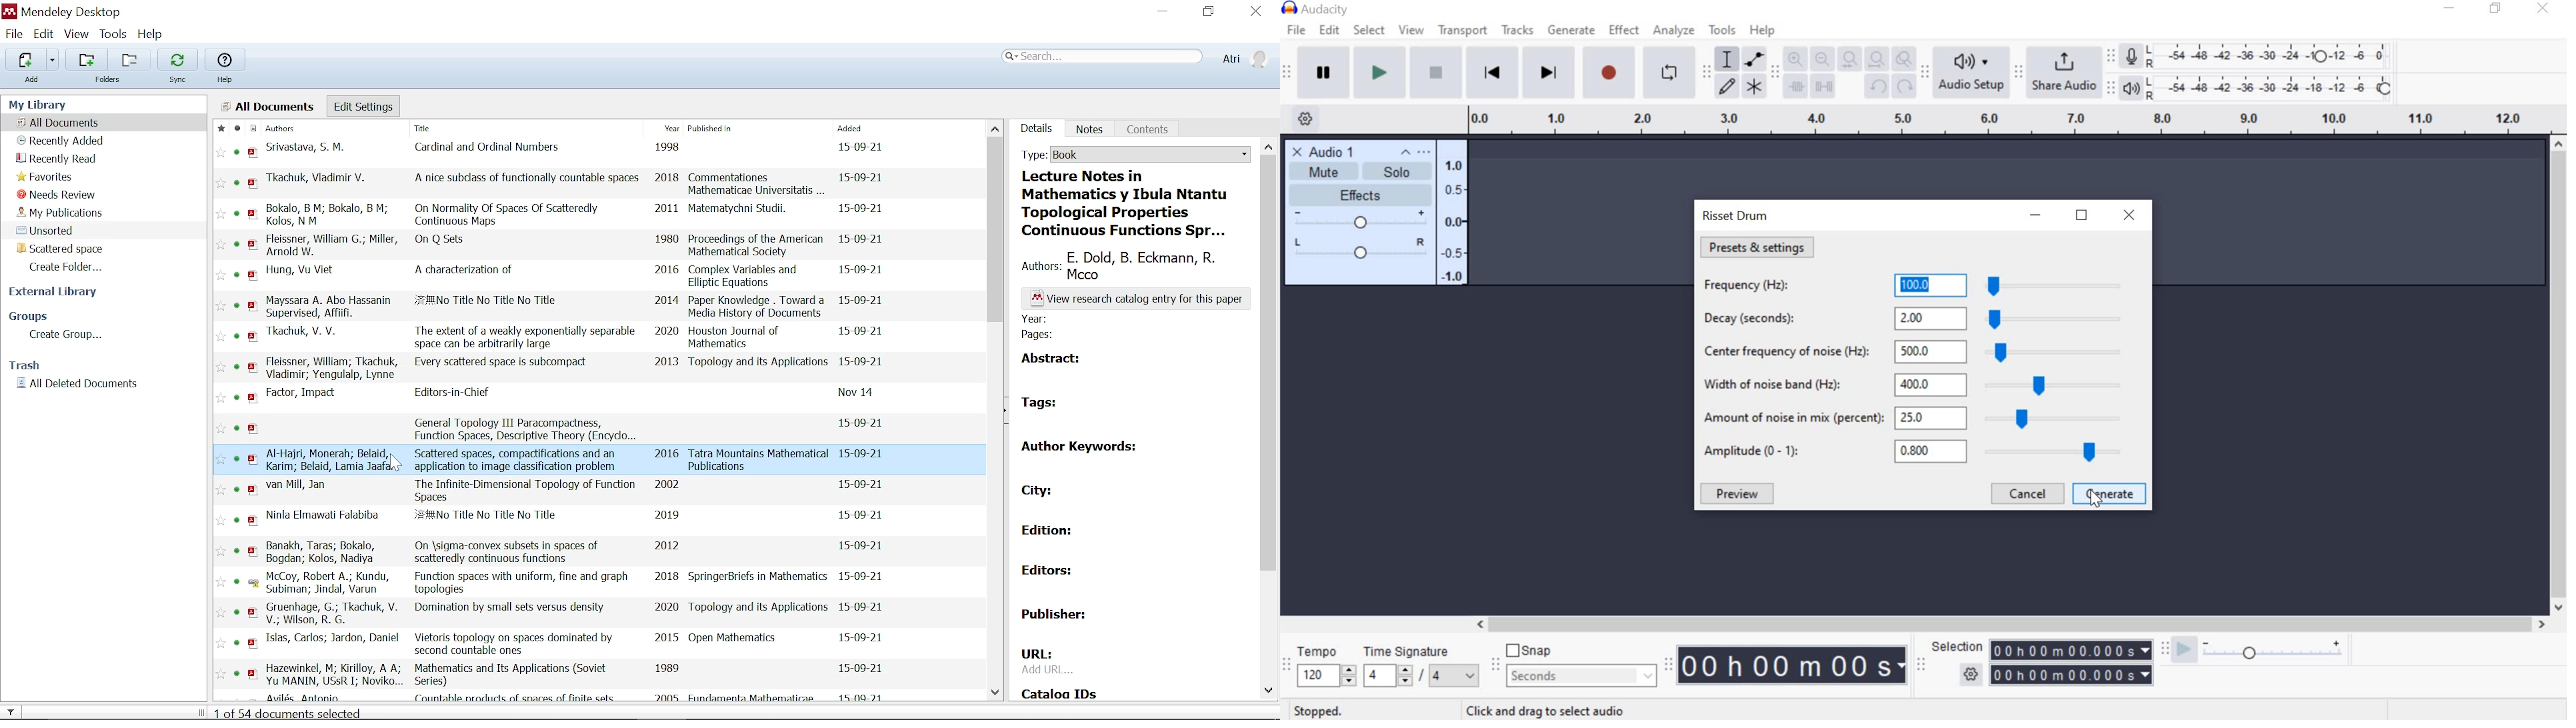  What do you see at coordinates (1529, 650) in the screenshot?
I see `snap` at bounding box center [1529, 650].